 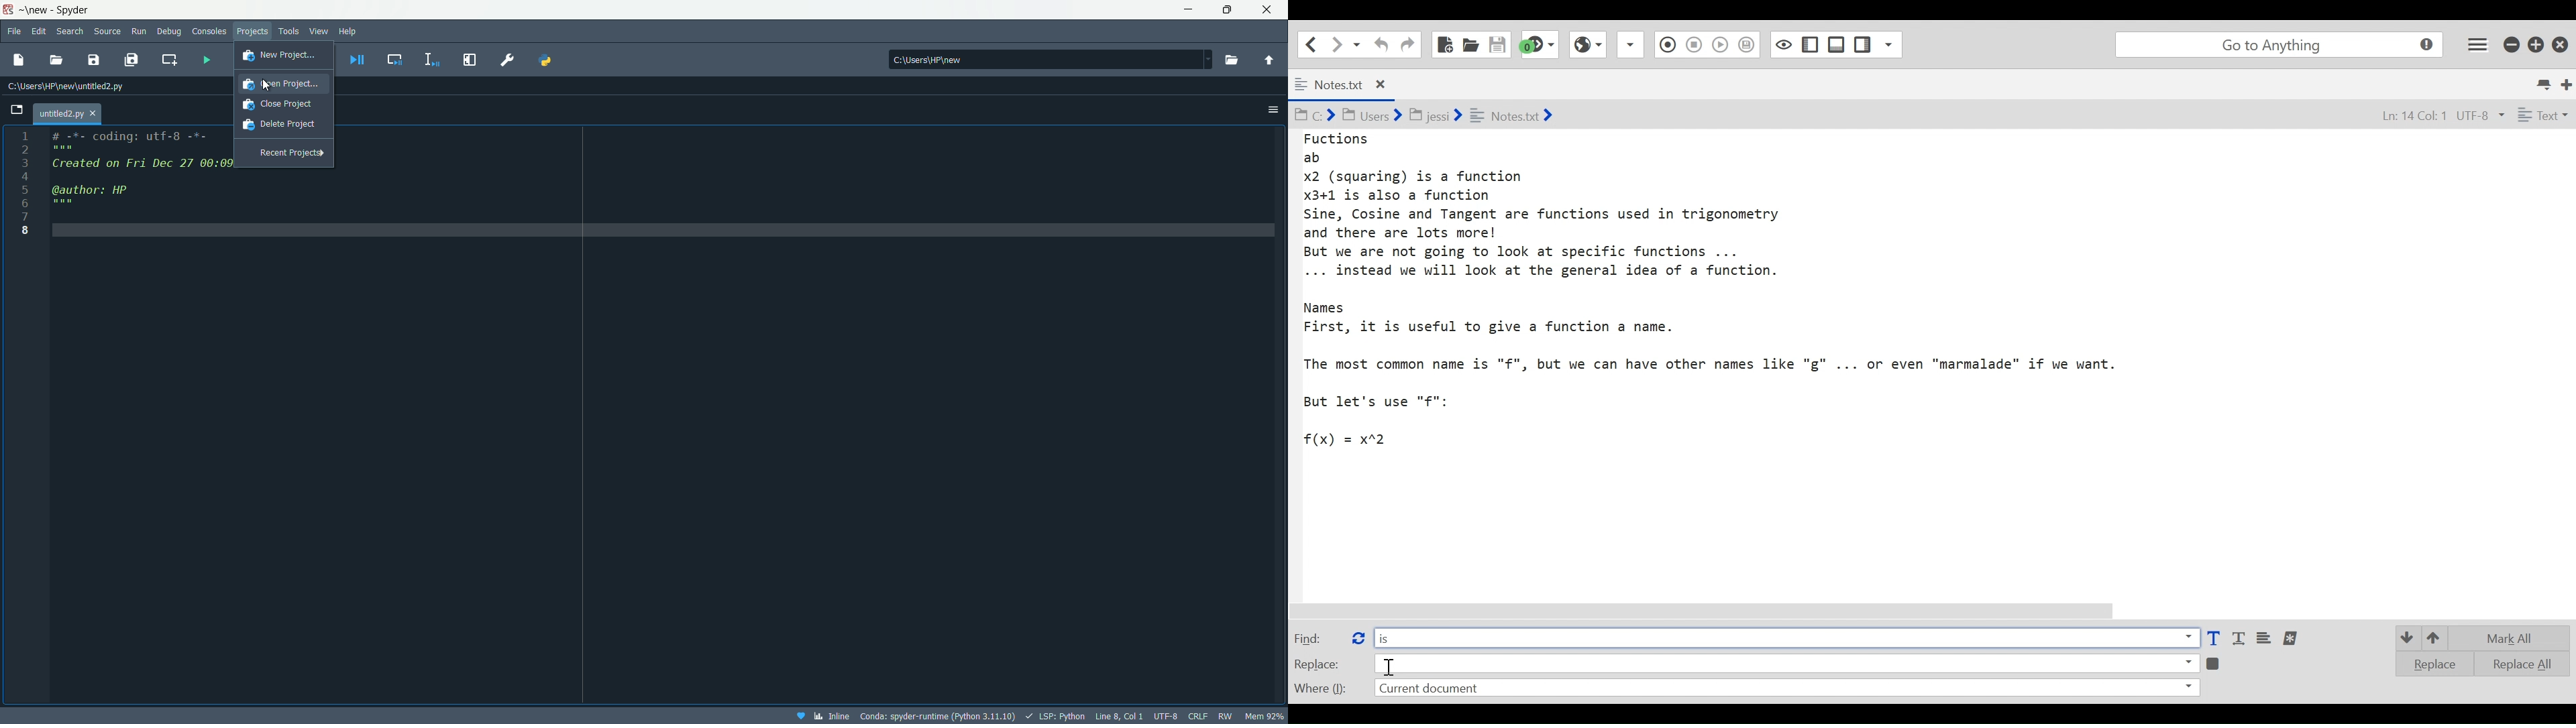 I want to click on Open File, so click(x=1470, y=44).